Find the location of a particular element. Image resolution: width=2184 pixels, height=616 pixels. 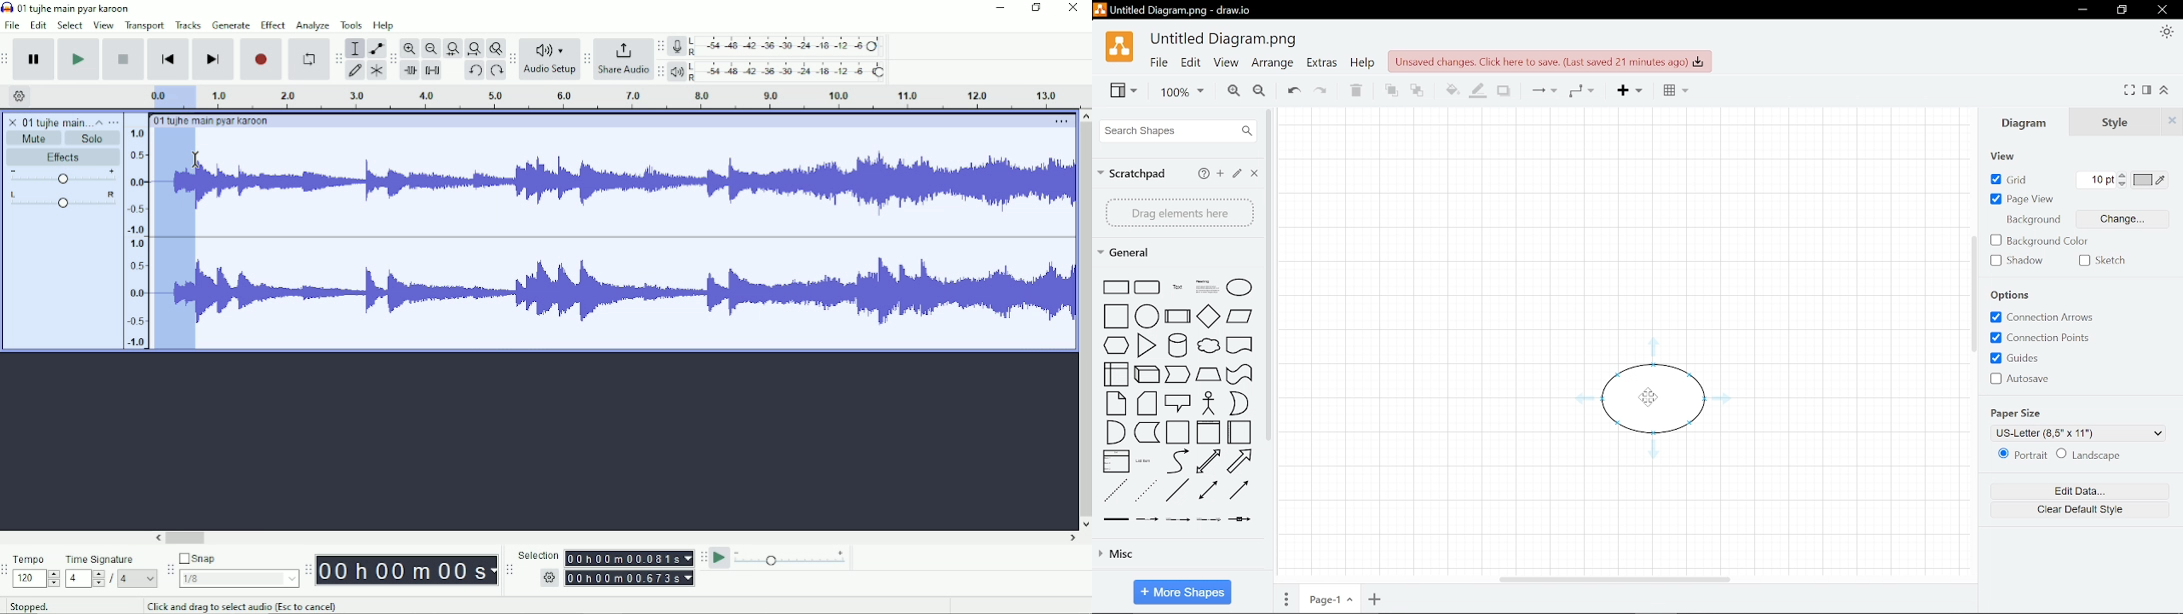

Tempo Signature range is located at coordinates (84, 578).